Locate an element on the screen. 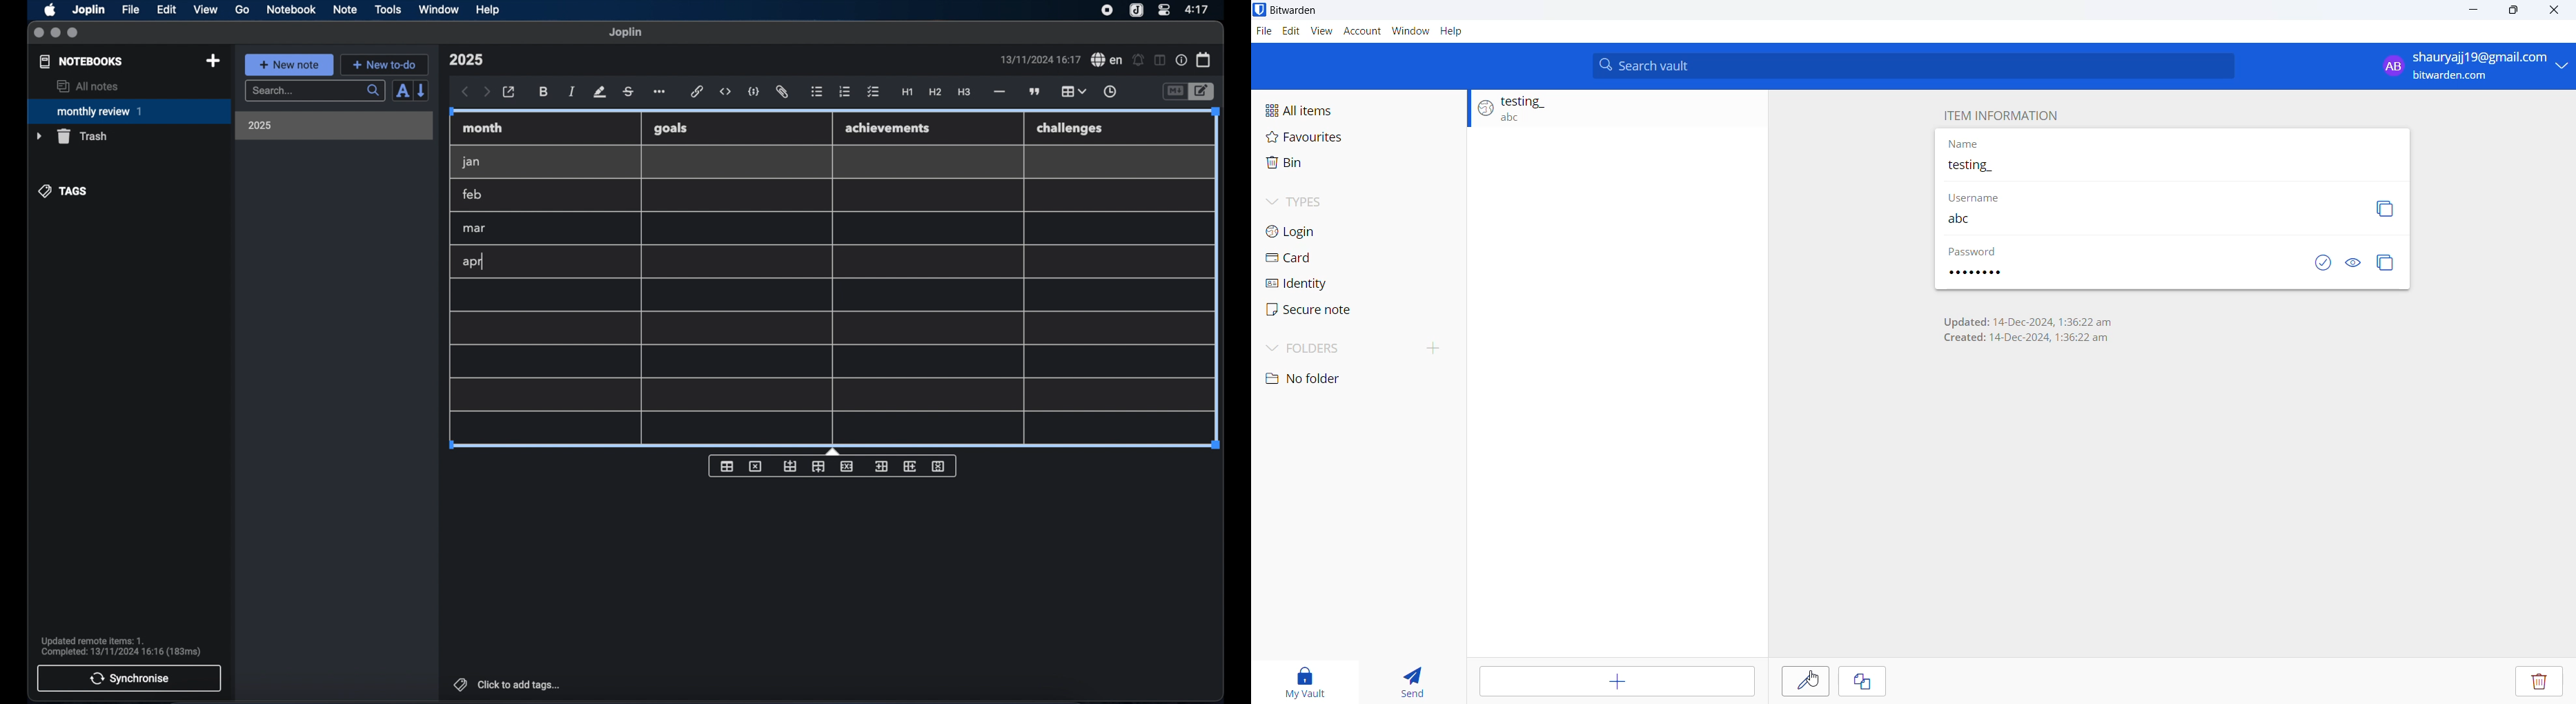 The width and height of the screenshot is (2576, 728). file is located at coordinates (130, 10).